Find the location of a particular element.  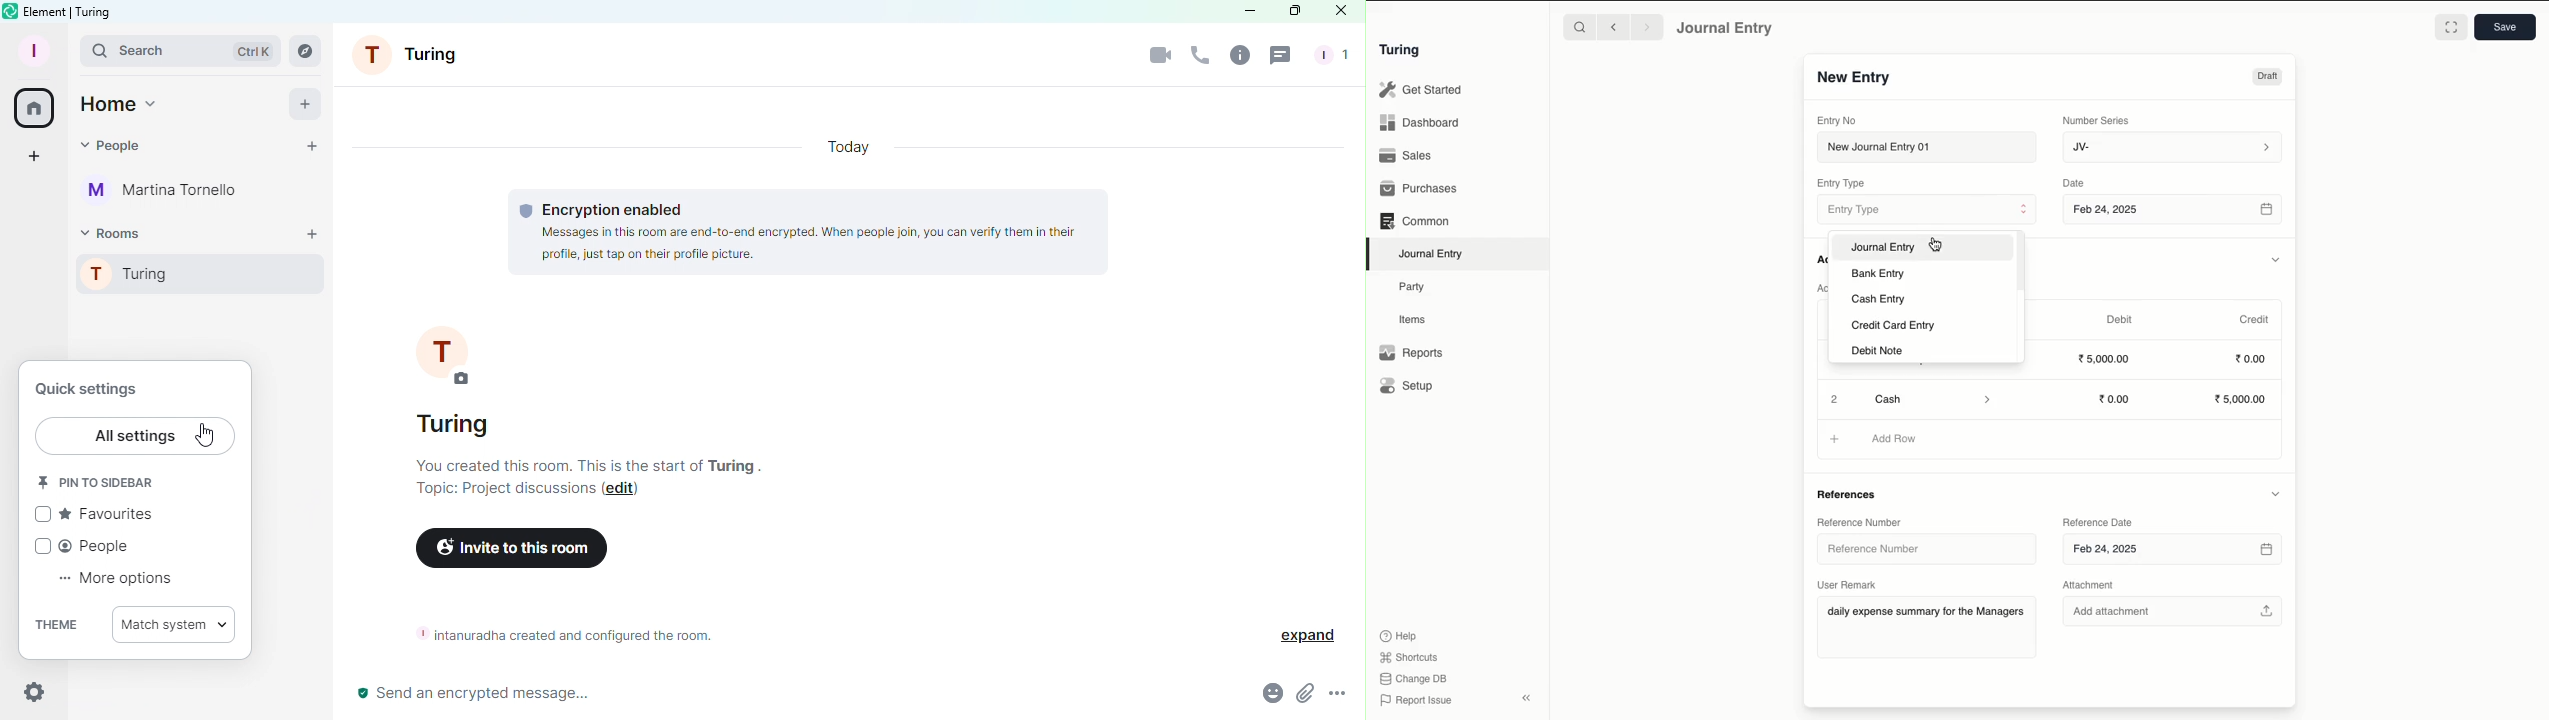

Add is located at coordinates (1836, 440).